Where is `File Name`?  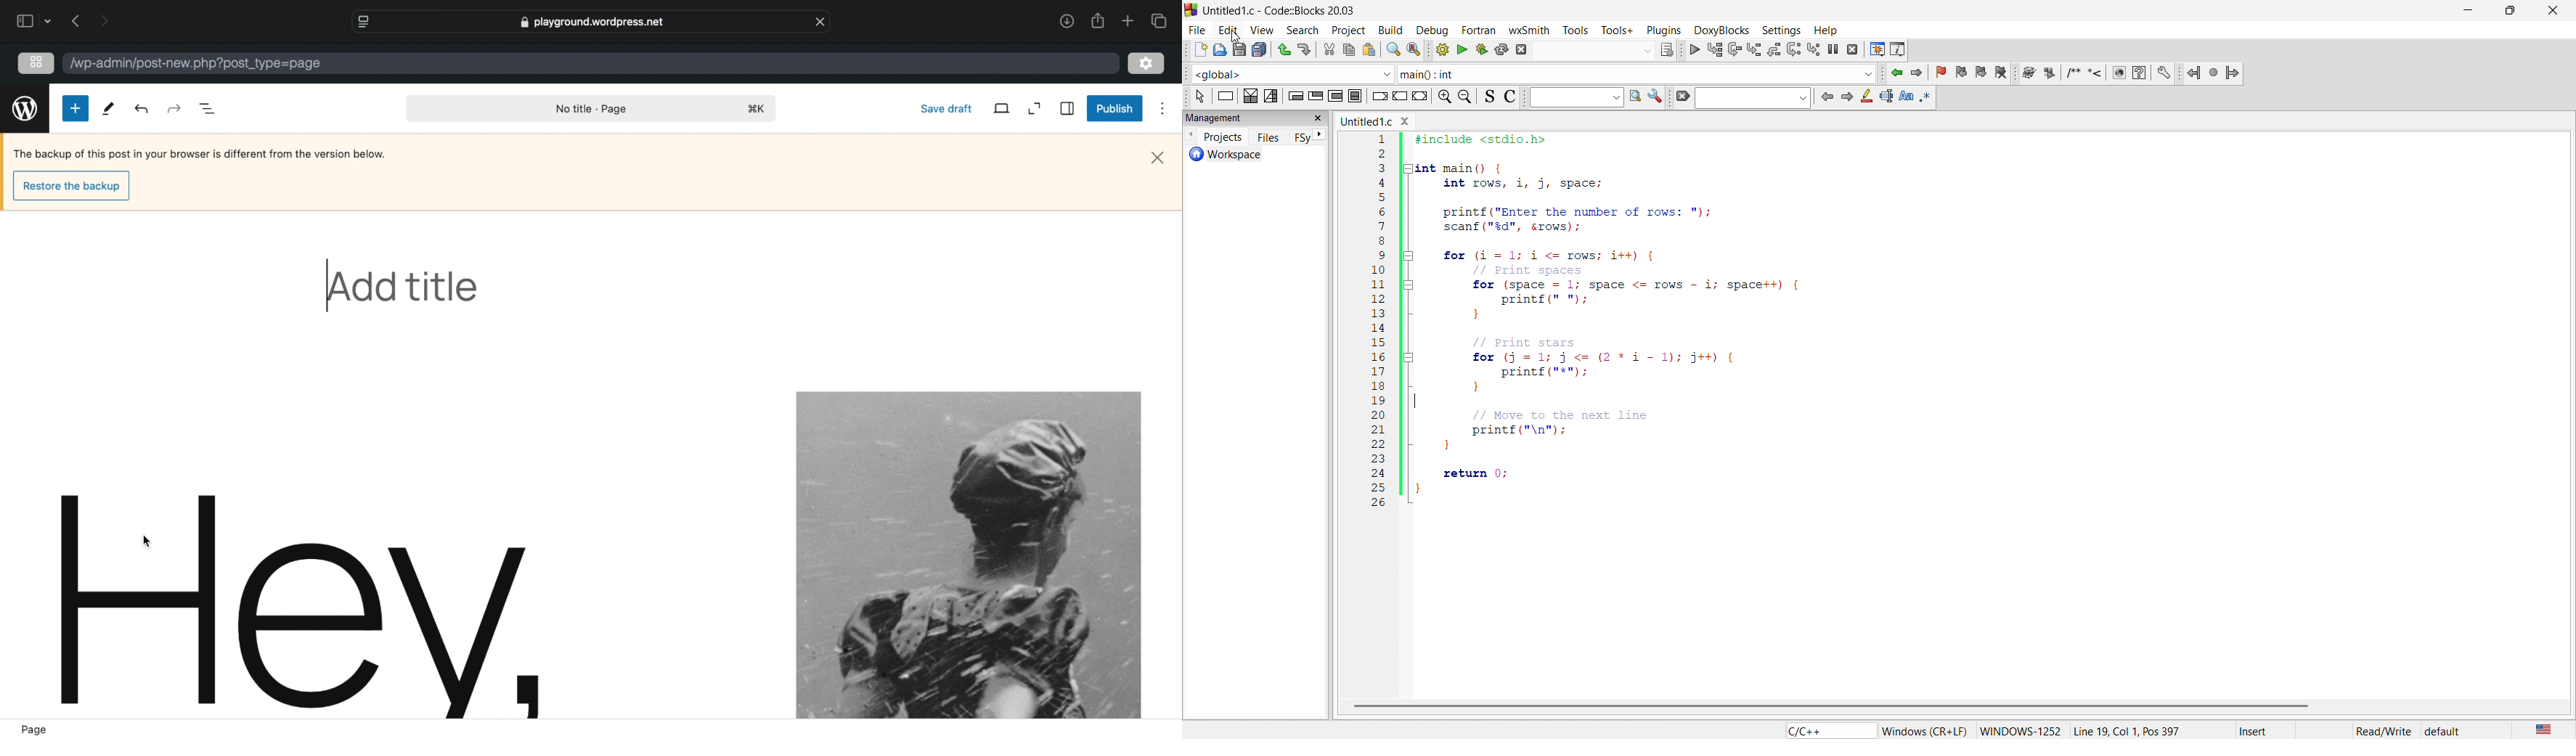
File Name is located at coordinates (1232, 10).